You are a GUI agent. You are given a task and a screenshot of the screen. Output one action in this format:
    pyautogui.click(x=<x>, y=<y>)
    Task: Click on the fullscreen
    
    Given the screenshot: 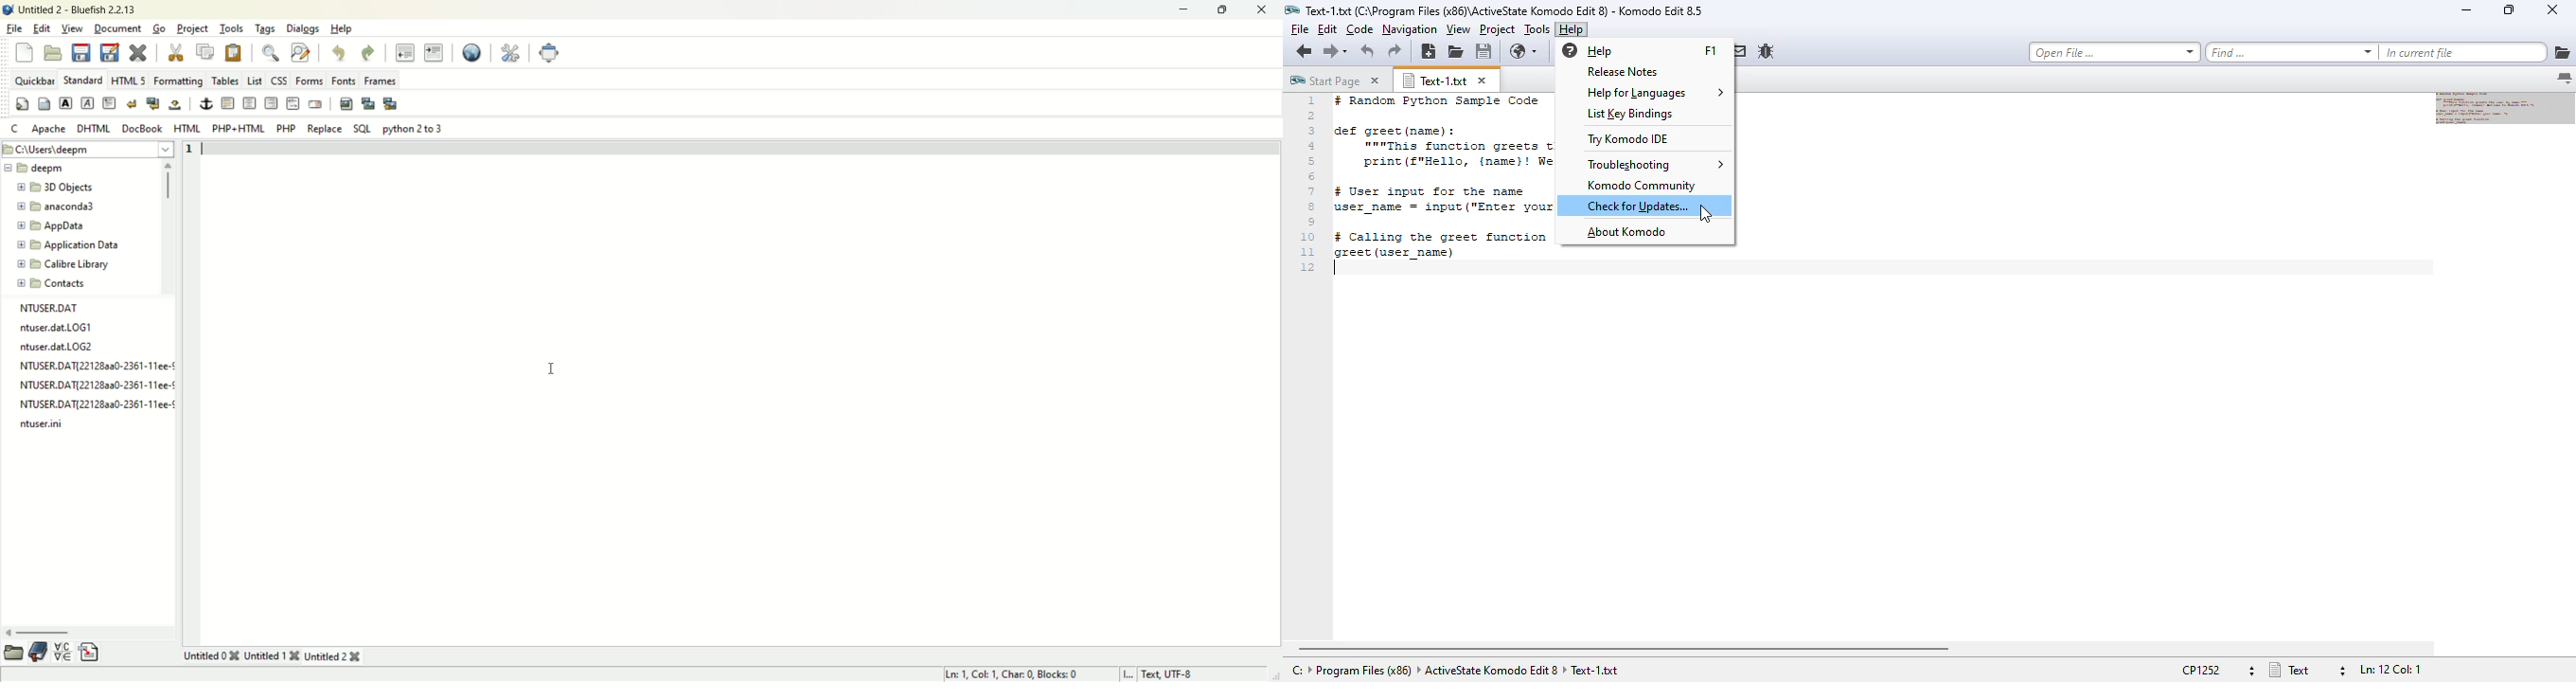 What is the action you would take?
    pyautogui.click(x=550, y=52)
    